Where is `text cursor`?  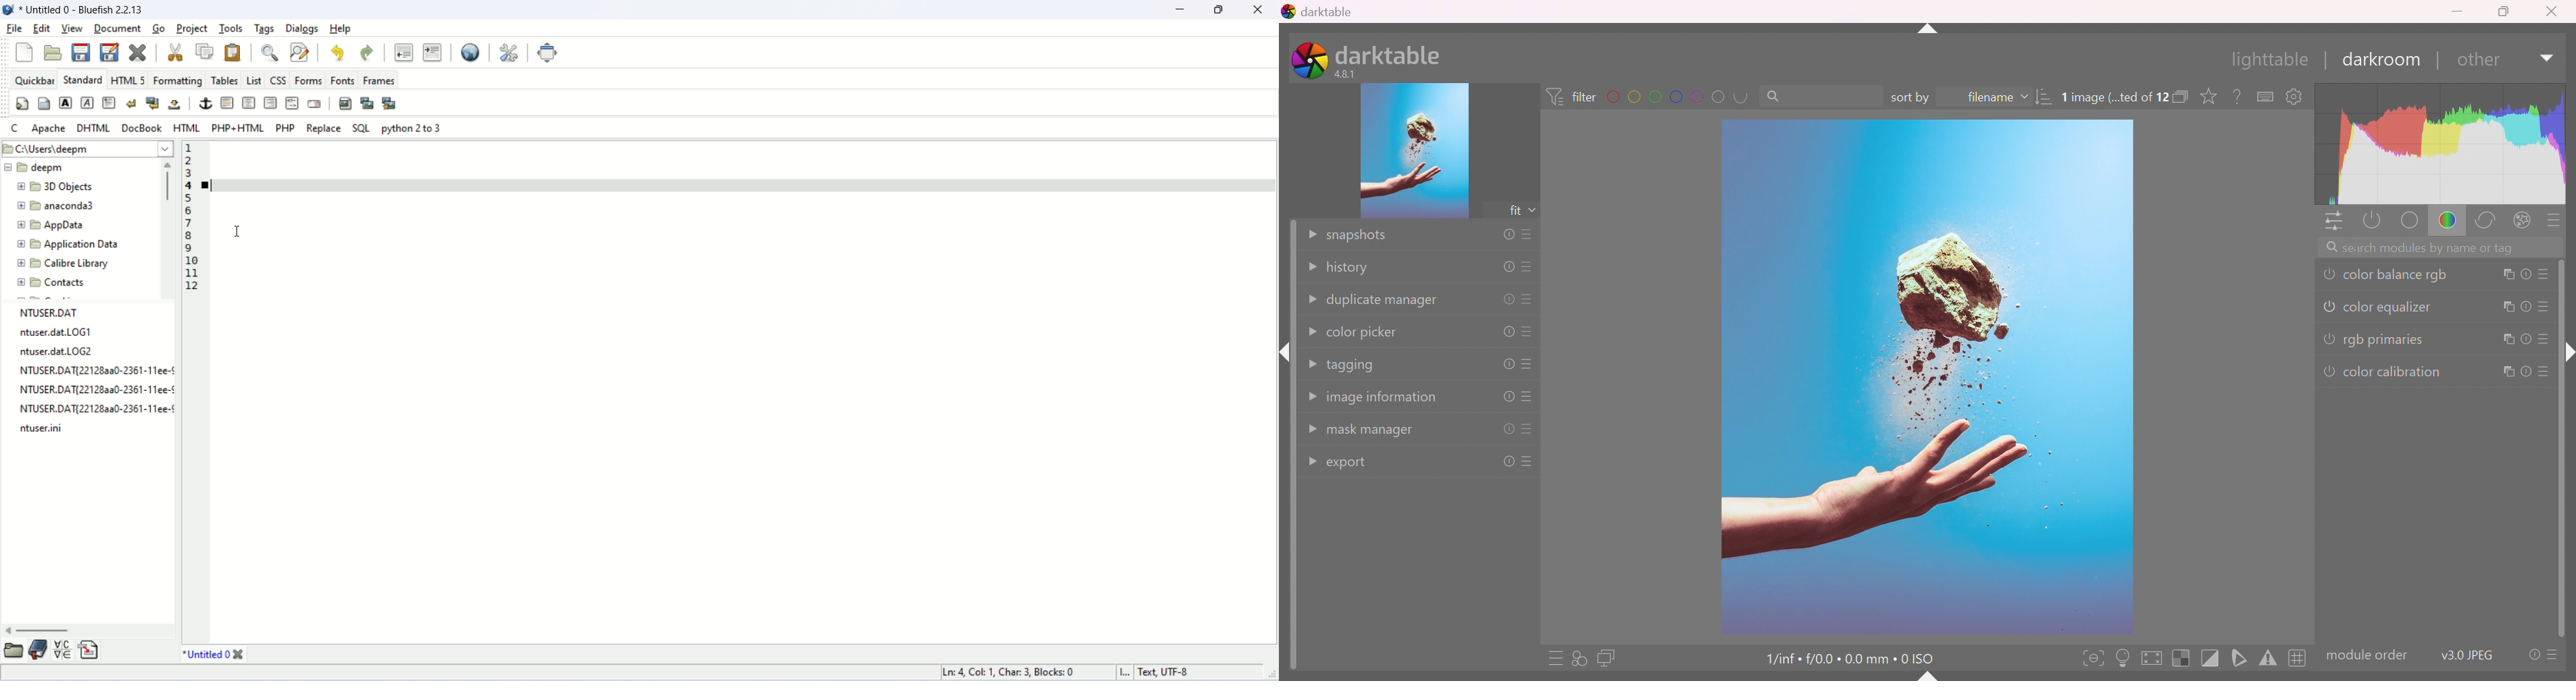
text cursor is located at coordinates (2356, 245).